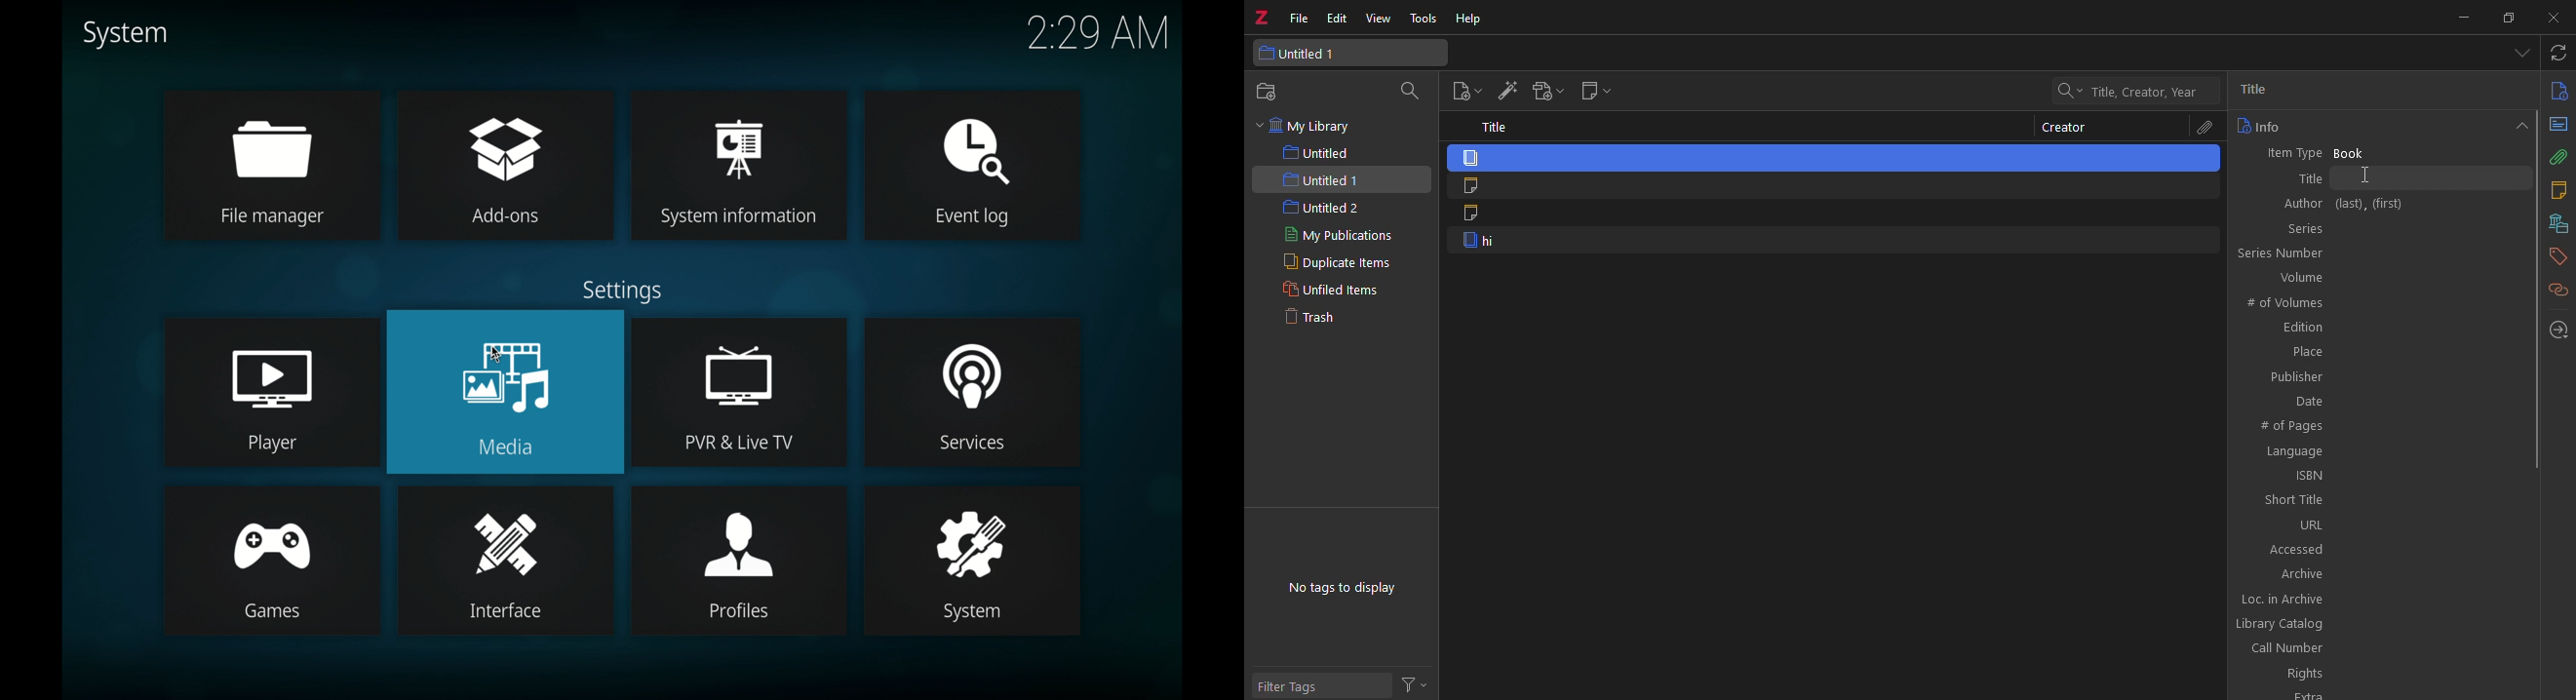 The image size is (2576, 700). What do you see at coordinates (964, 611) in the screenshot?
I see `System` at bounding box center [964, 611].